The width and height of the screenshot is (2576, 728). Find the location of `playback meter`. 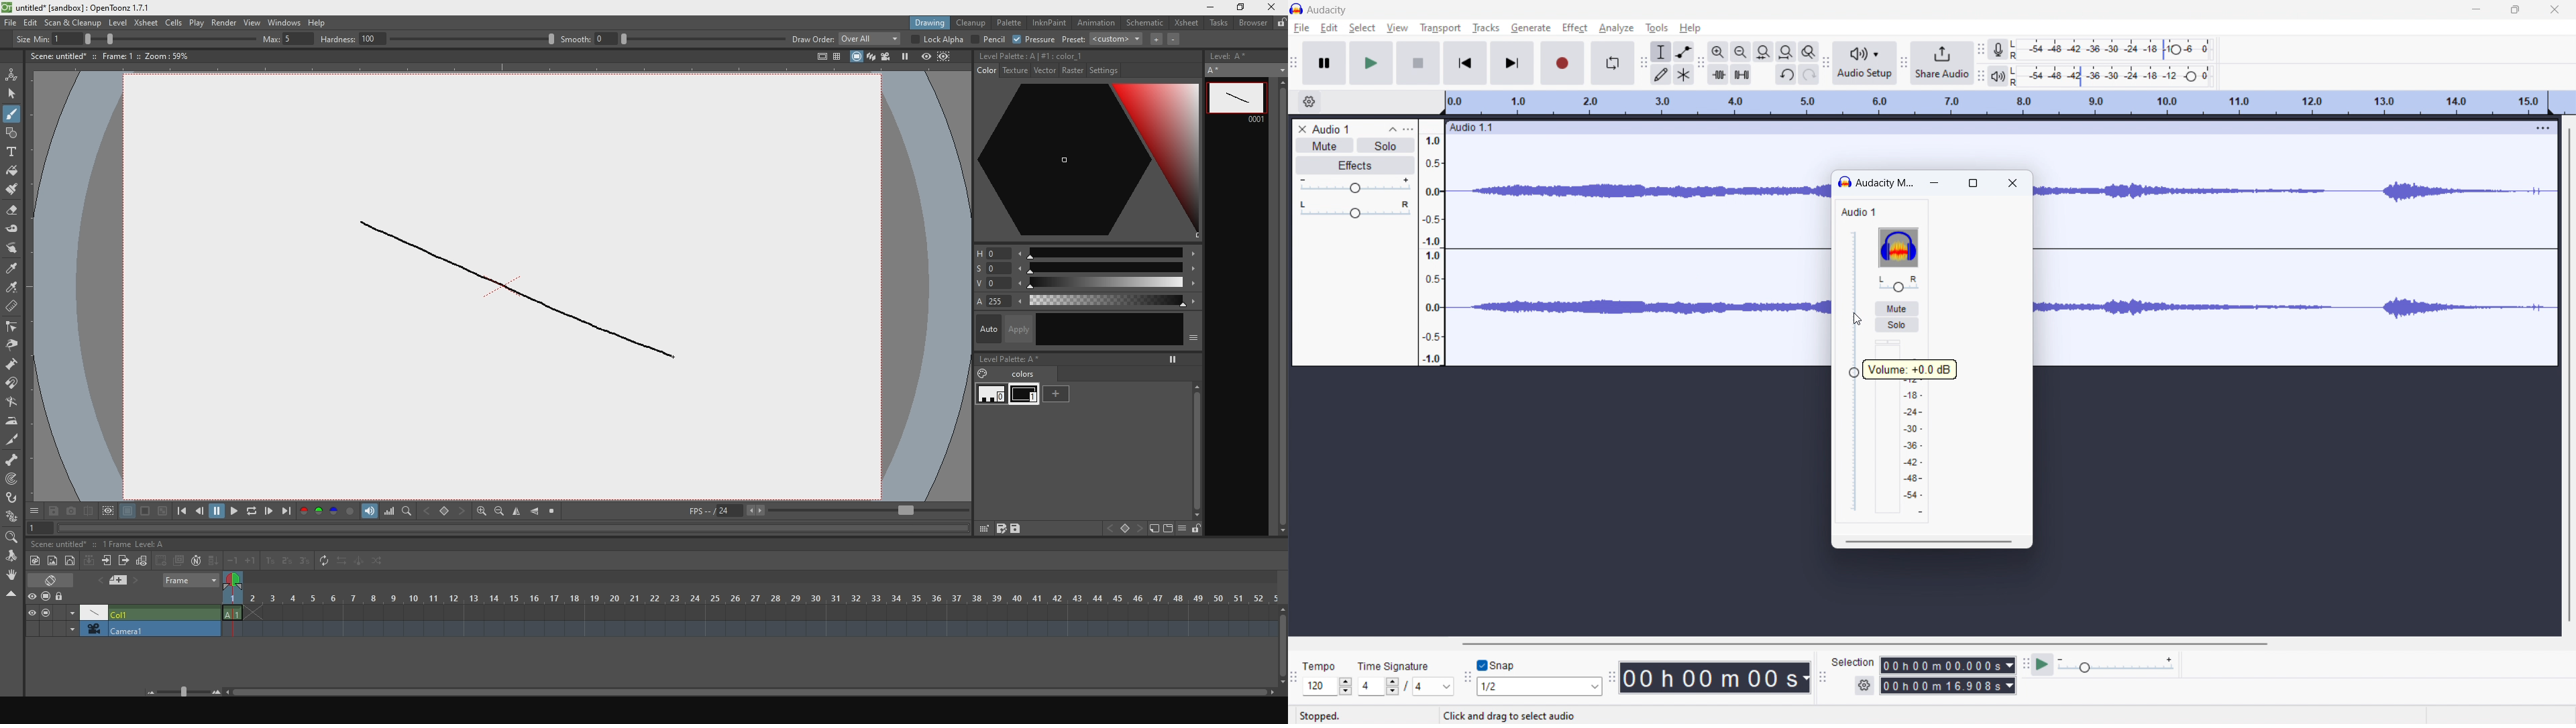

playback meter is located at coordinates (1998, 76).